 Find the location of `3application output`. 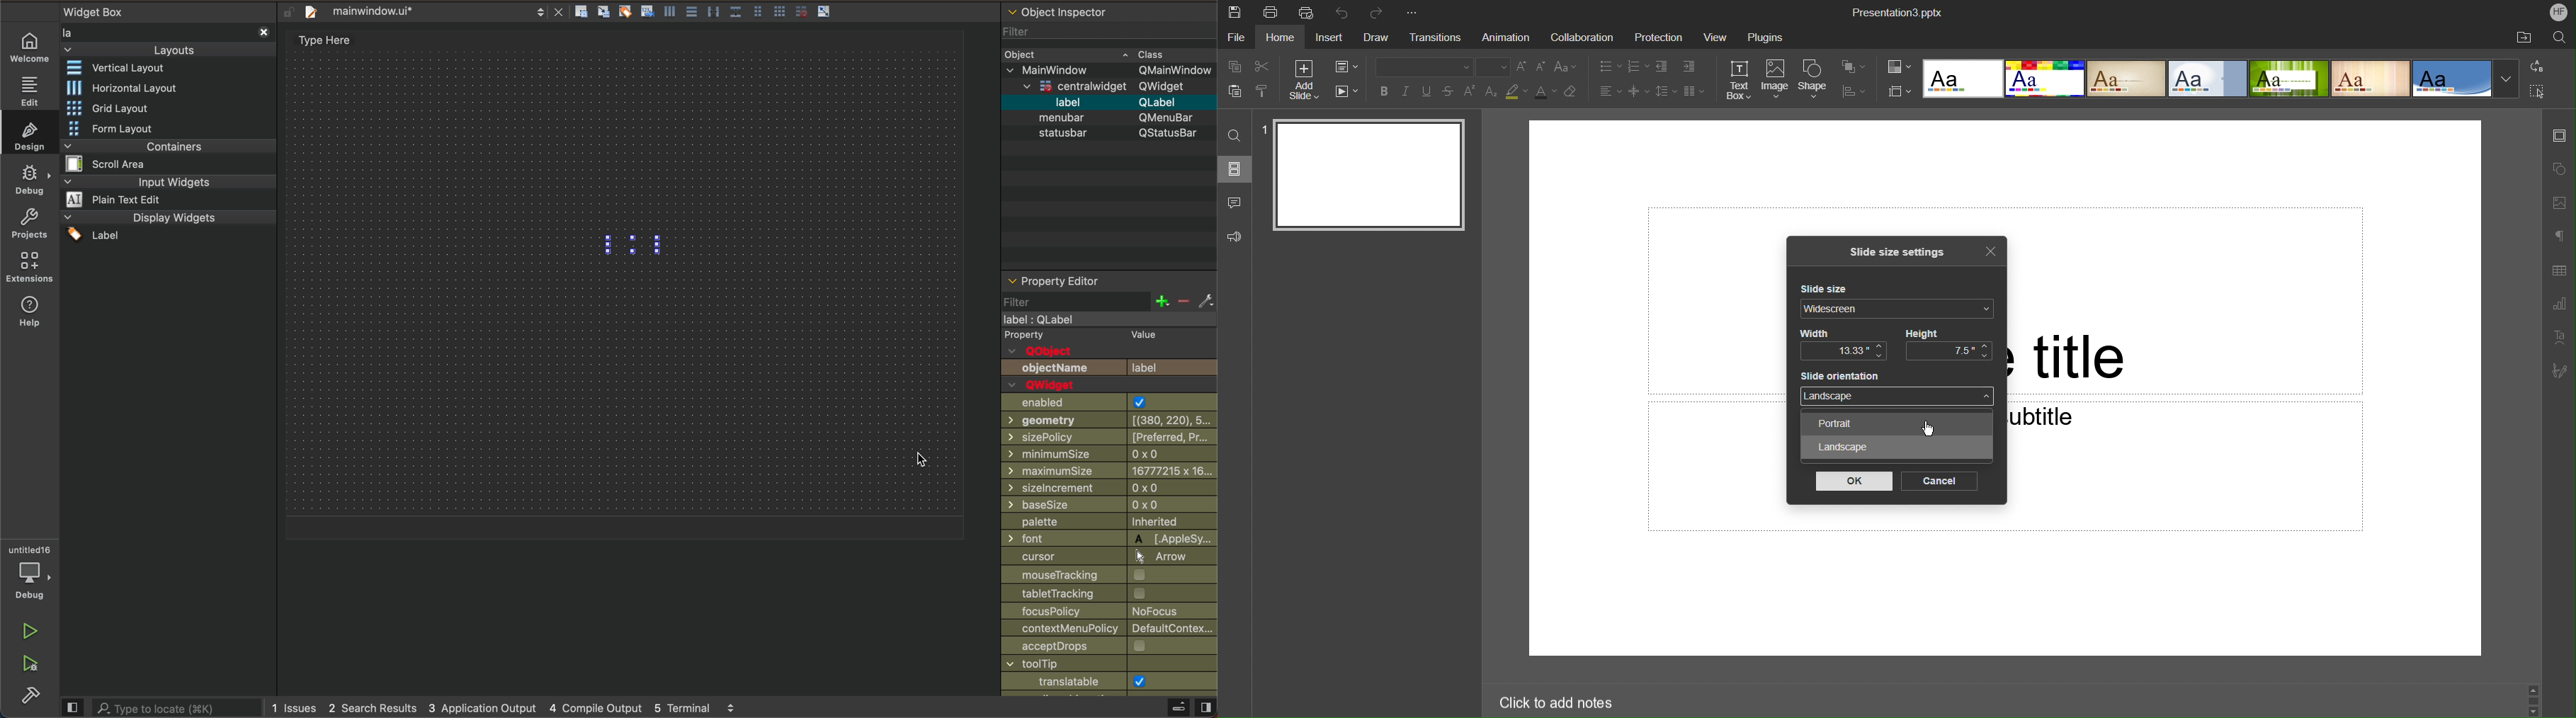

3application output is located at coordinates (487, 707).